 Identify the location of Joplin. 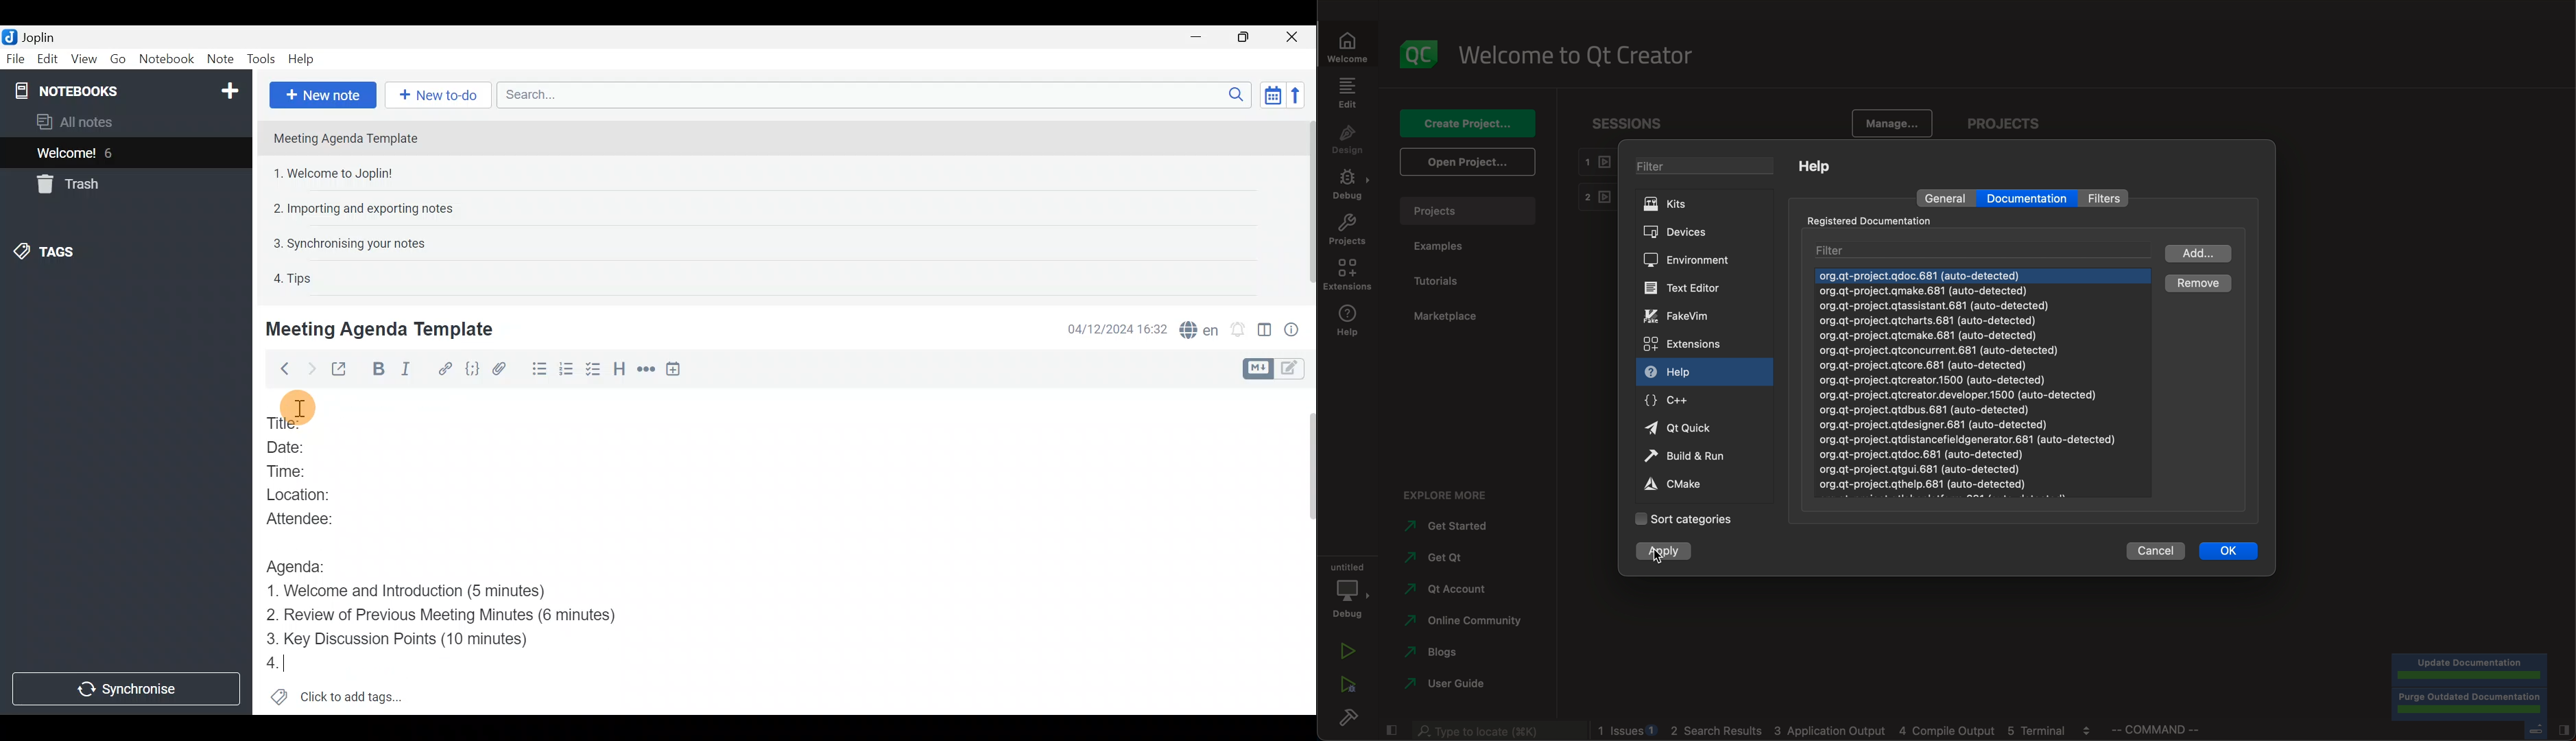
(38, 36).